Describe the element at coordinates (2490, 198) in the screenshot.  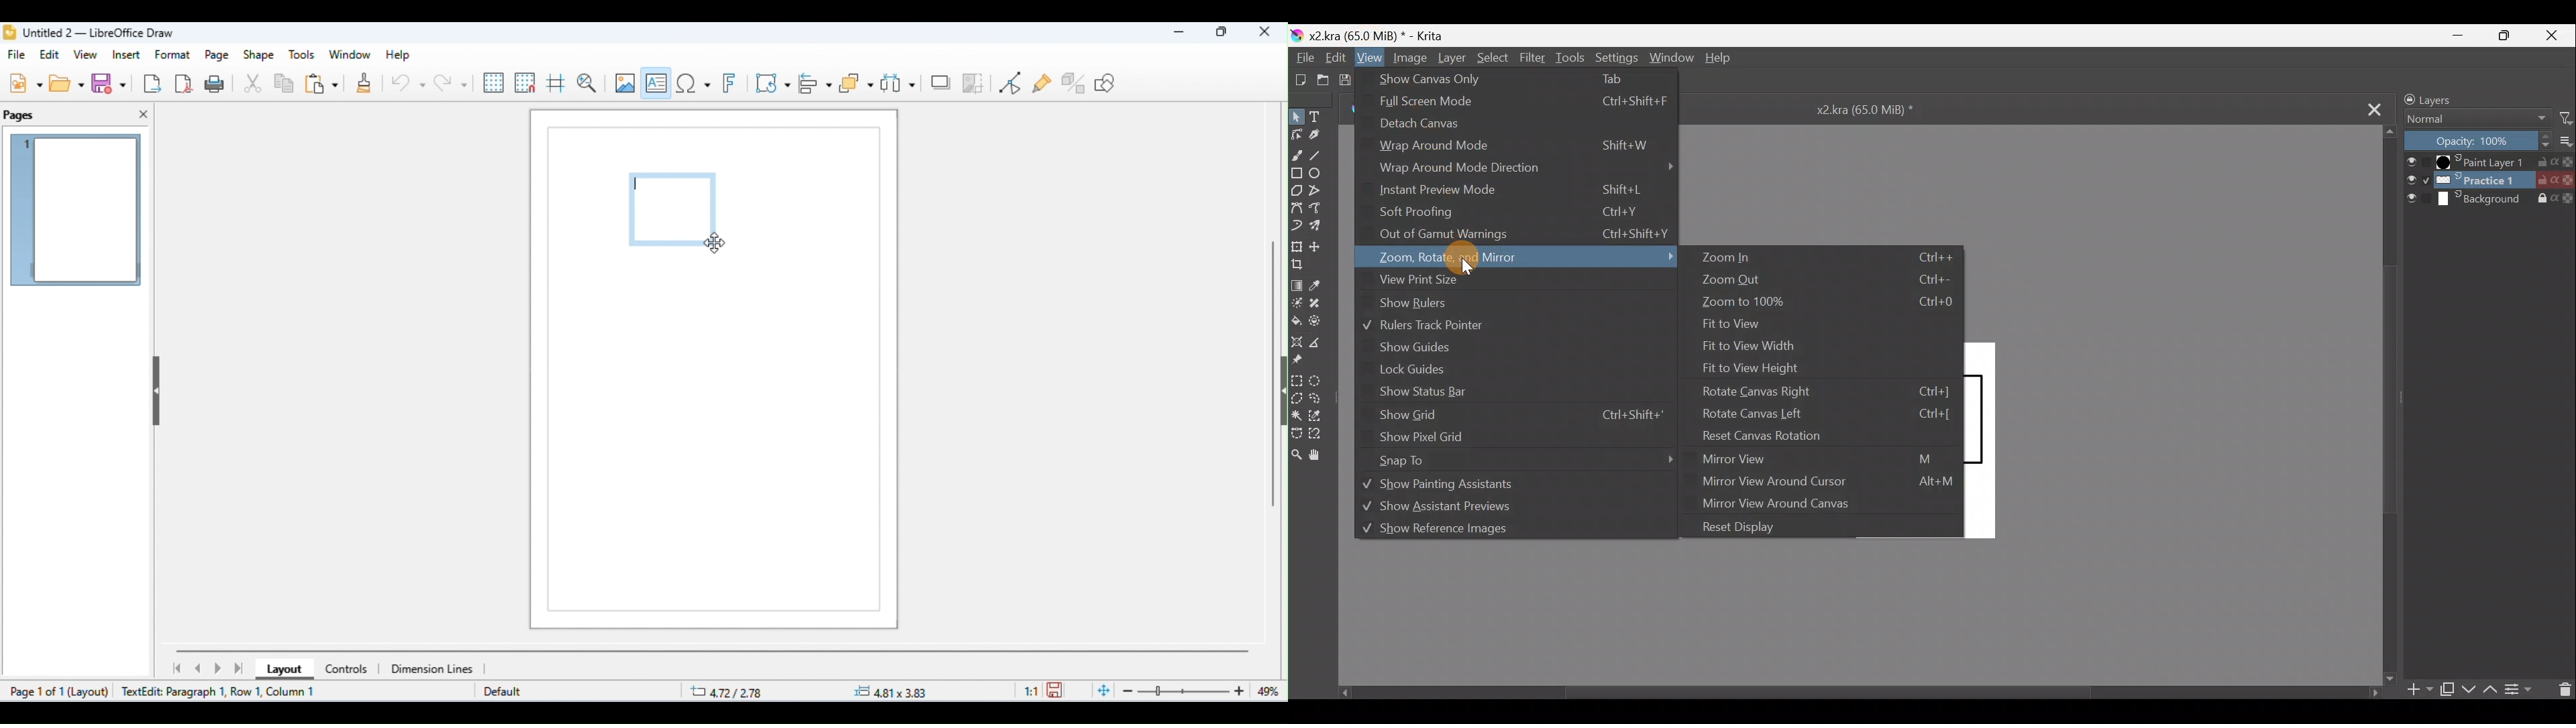
I see `Background` at that location.